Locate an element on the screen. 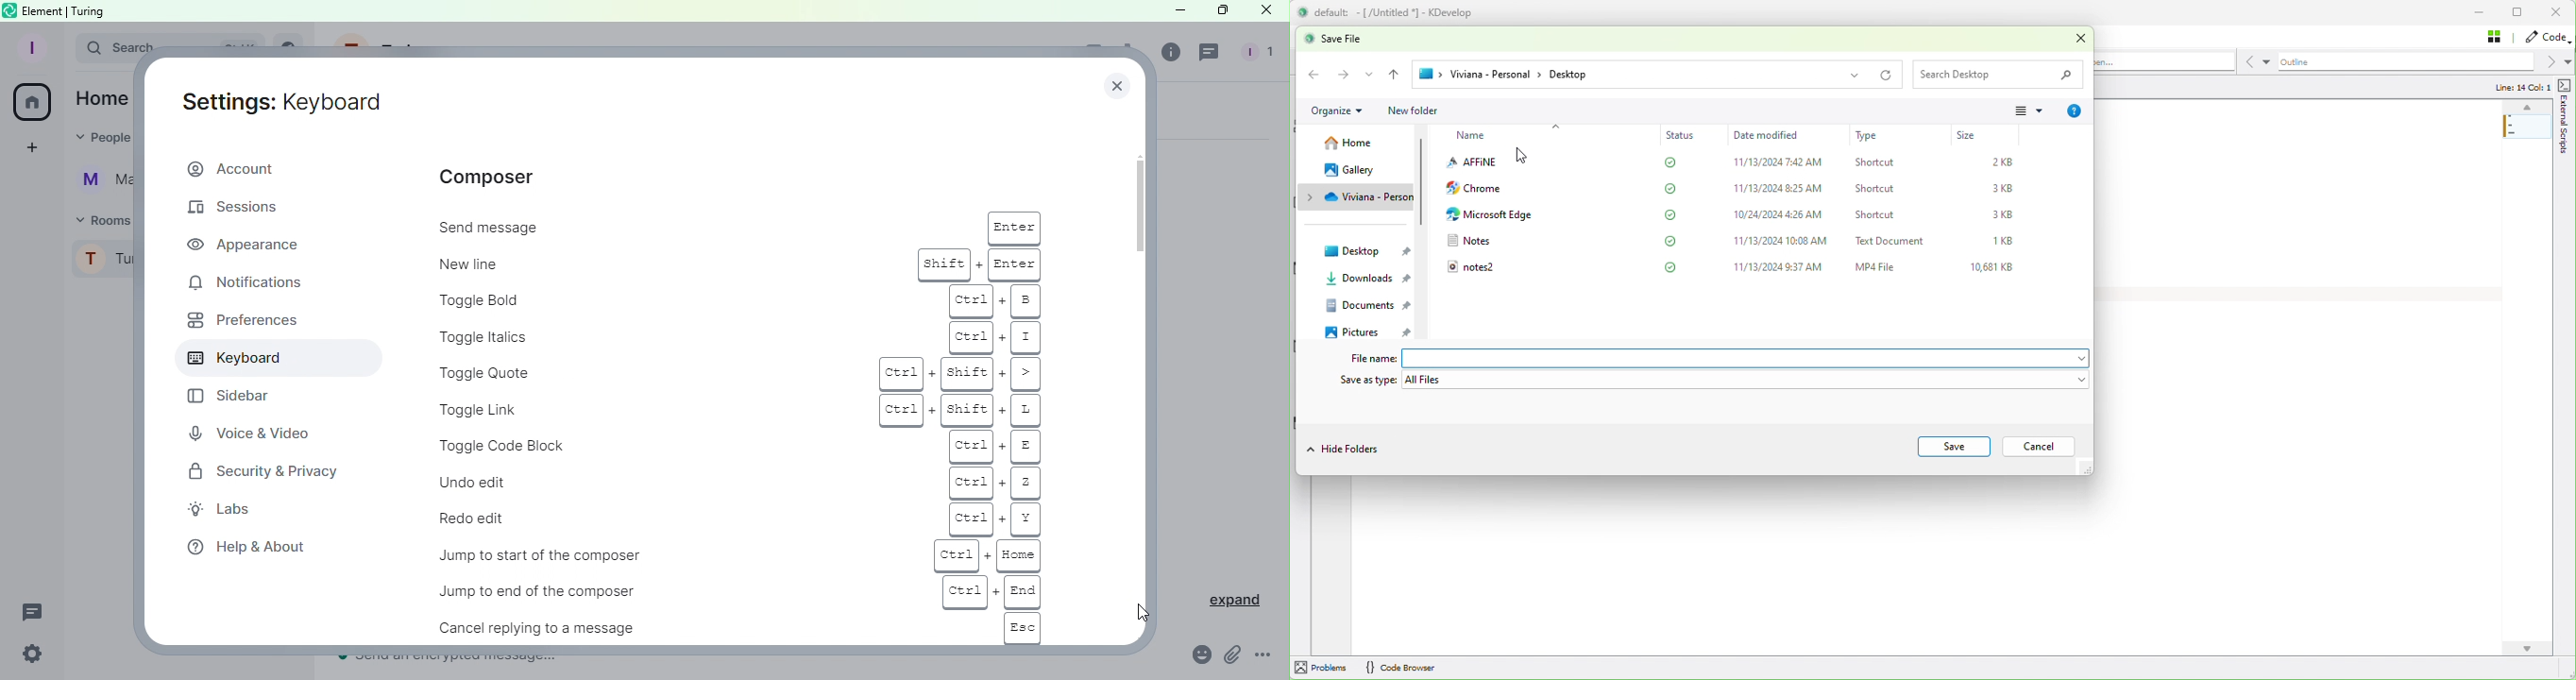 The width and height of the screenshot is (2576, 700). Close is located at coordinates (2556, 13).